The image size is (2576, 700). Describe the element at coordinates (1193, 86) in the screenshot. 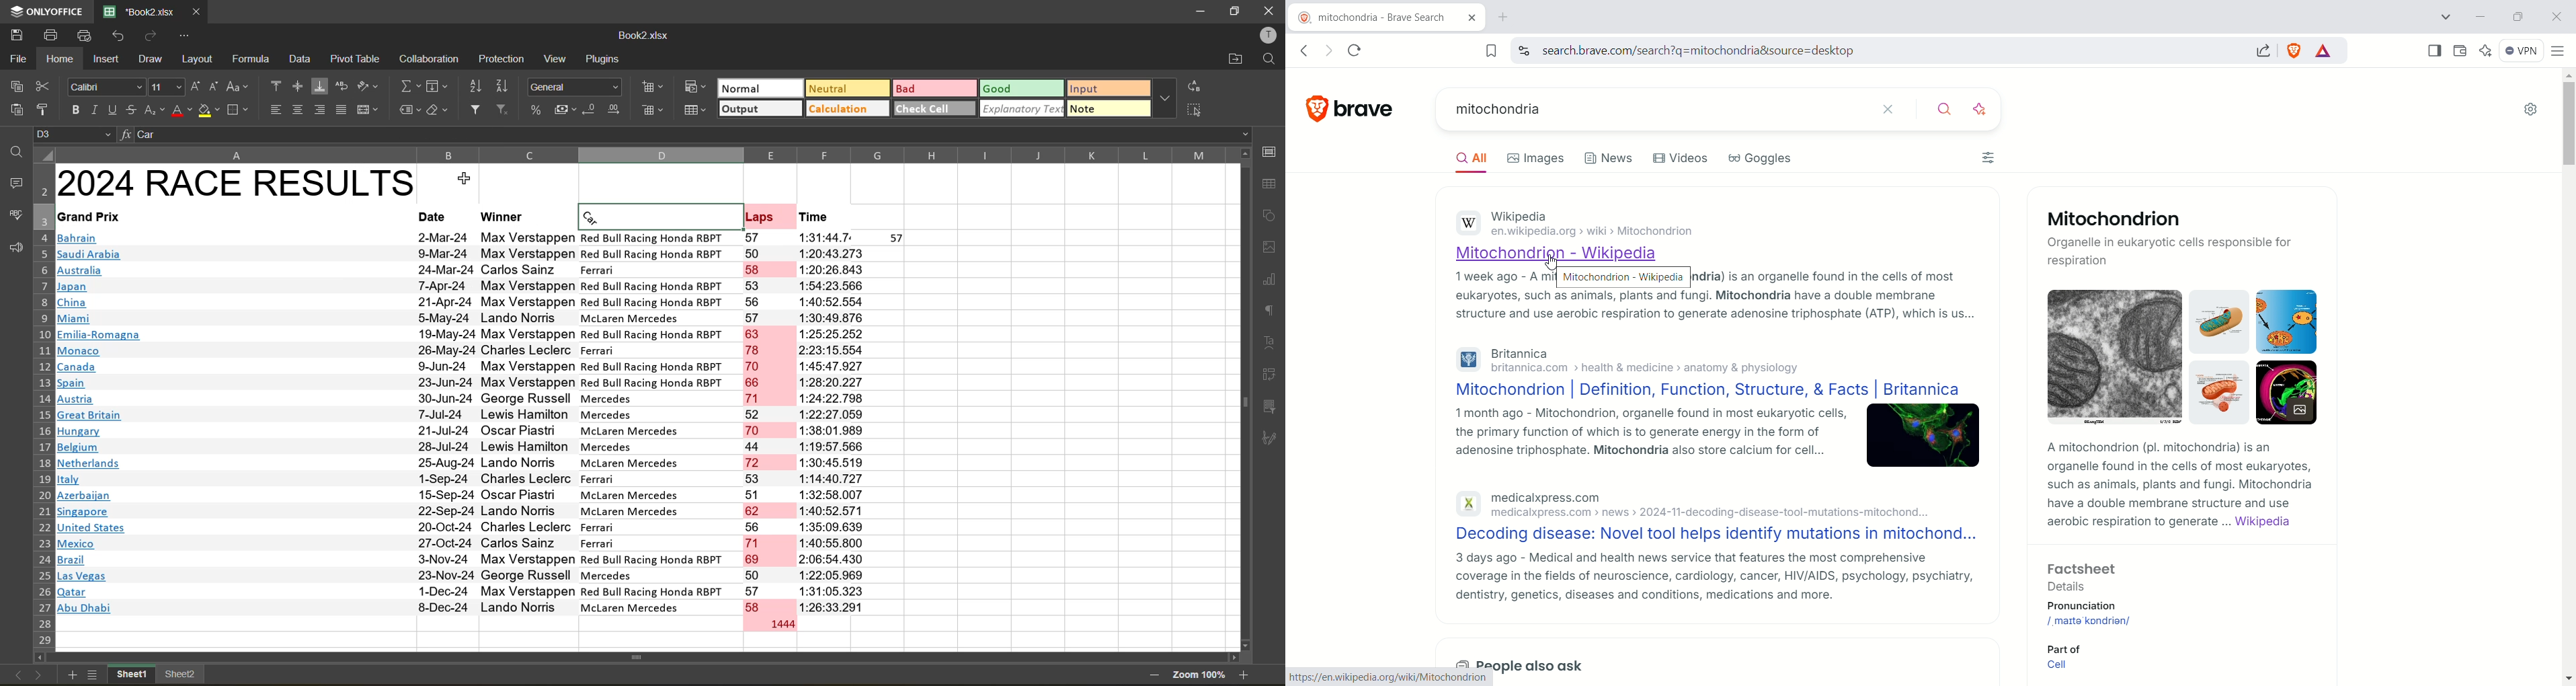

I see `replace` at that location.